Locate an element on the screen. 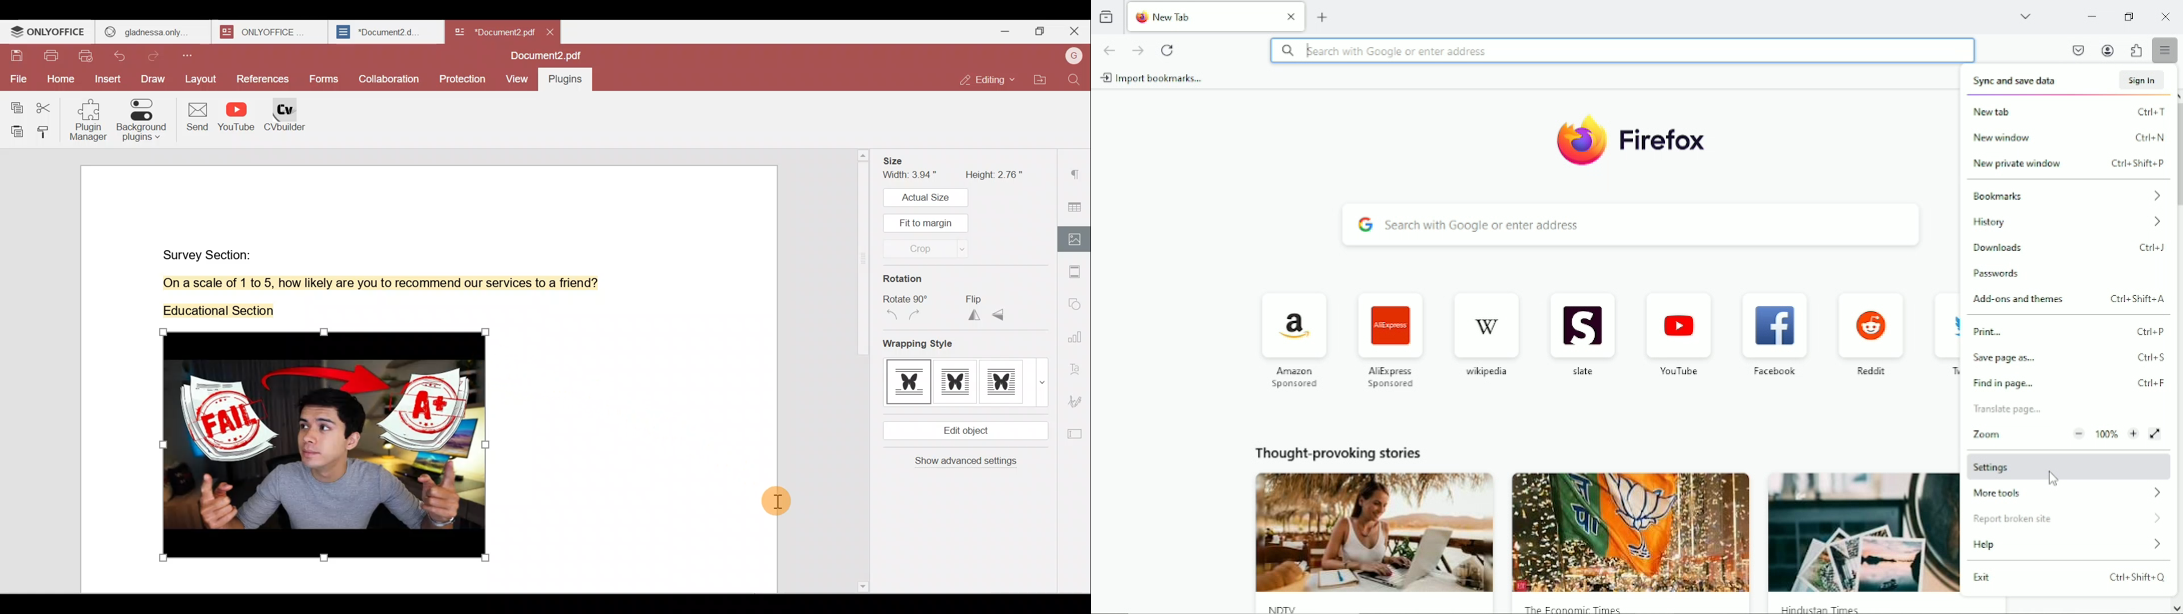  find in page is located at coordinates (2070, 383).